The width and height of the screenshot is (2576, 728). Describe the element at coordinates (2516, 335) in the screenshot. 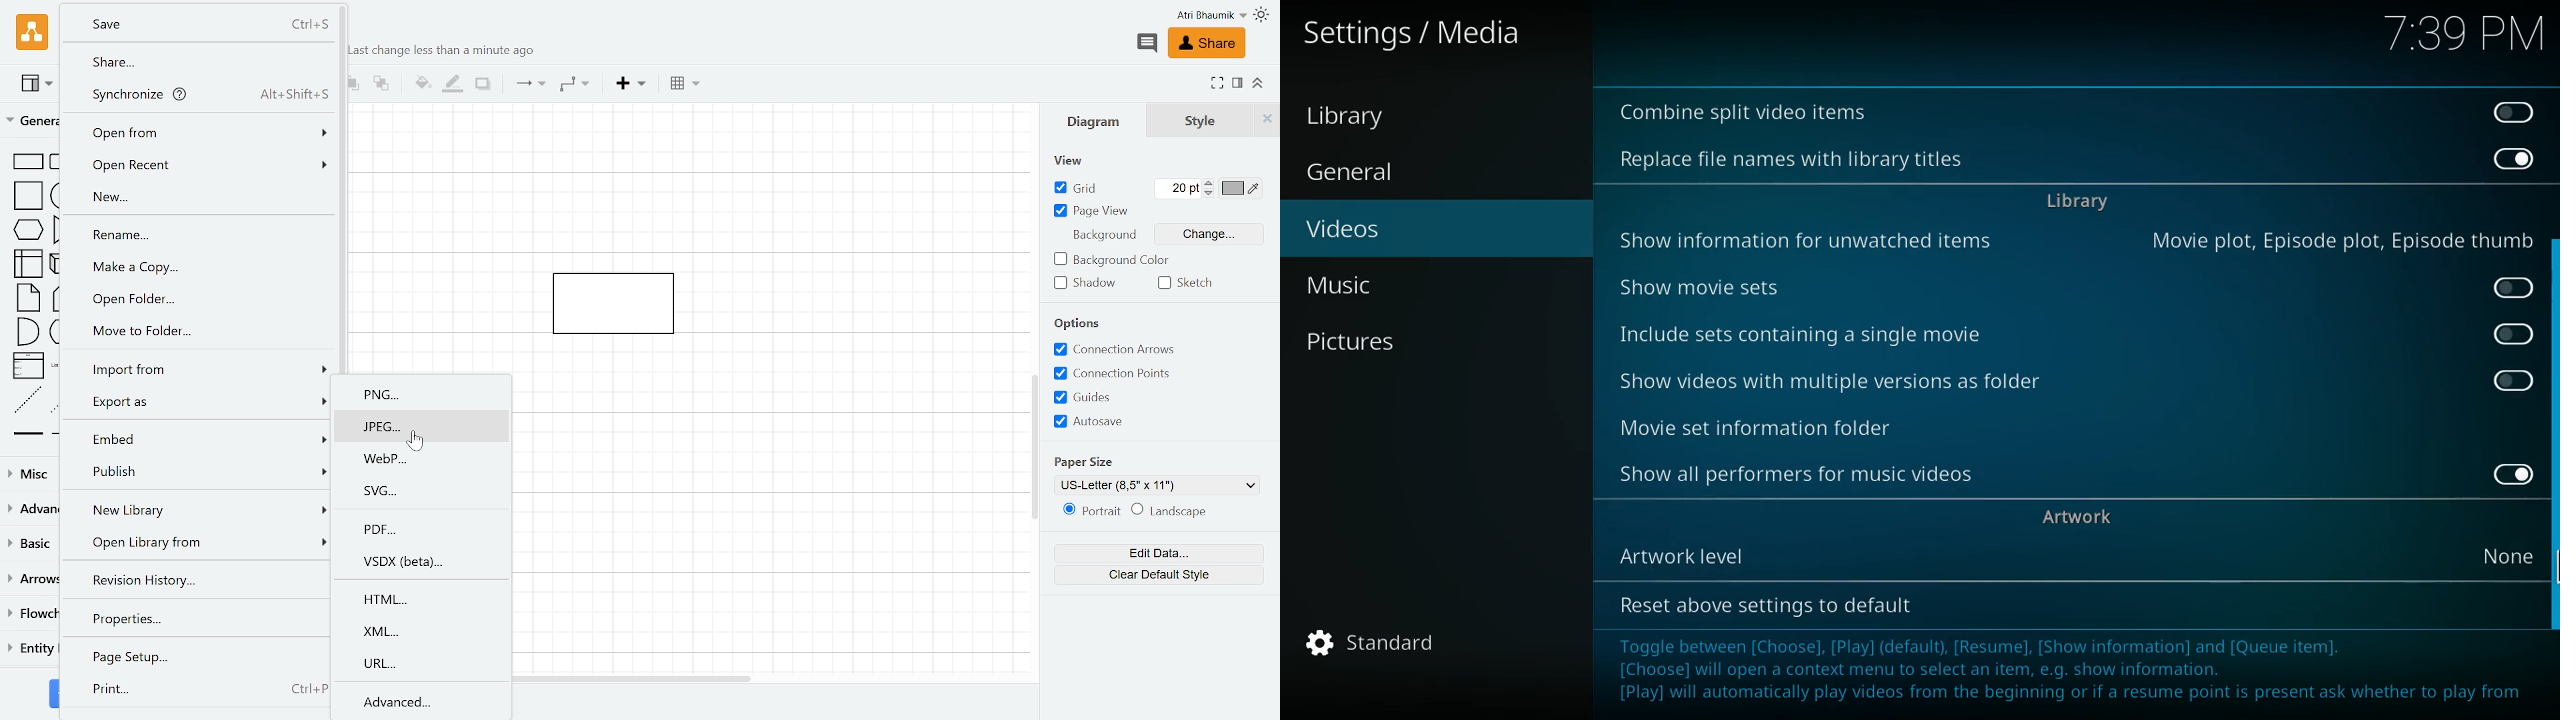

I see `off` at that location.